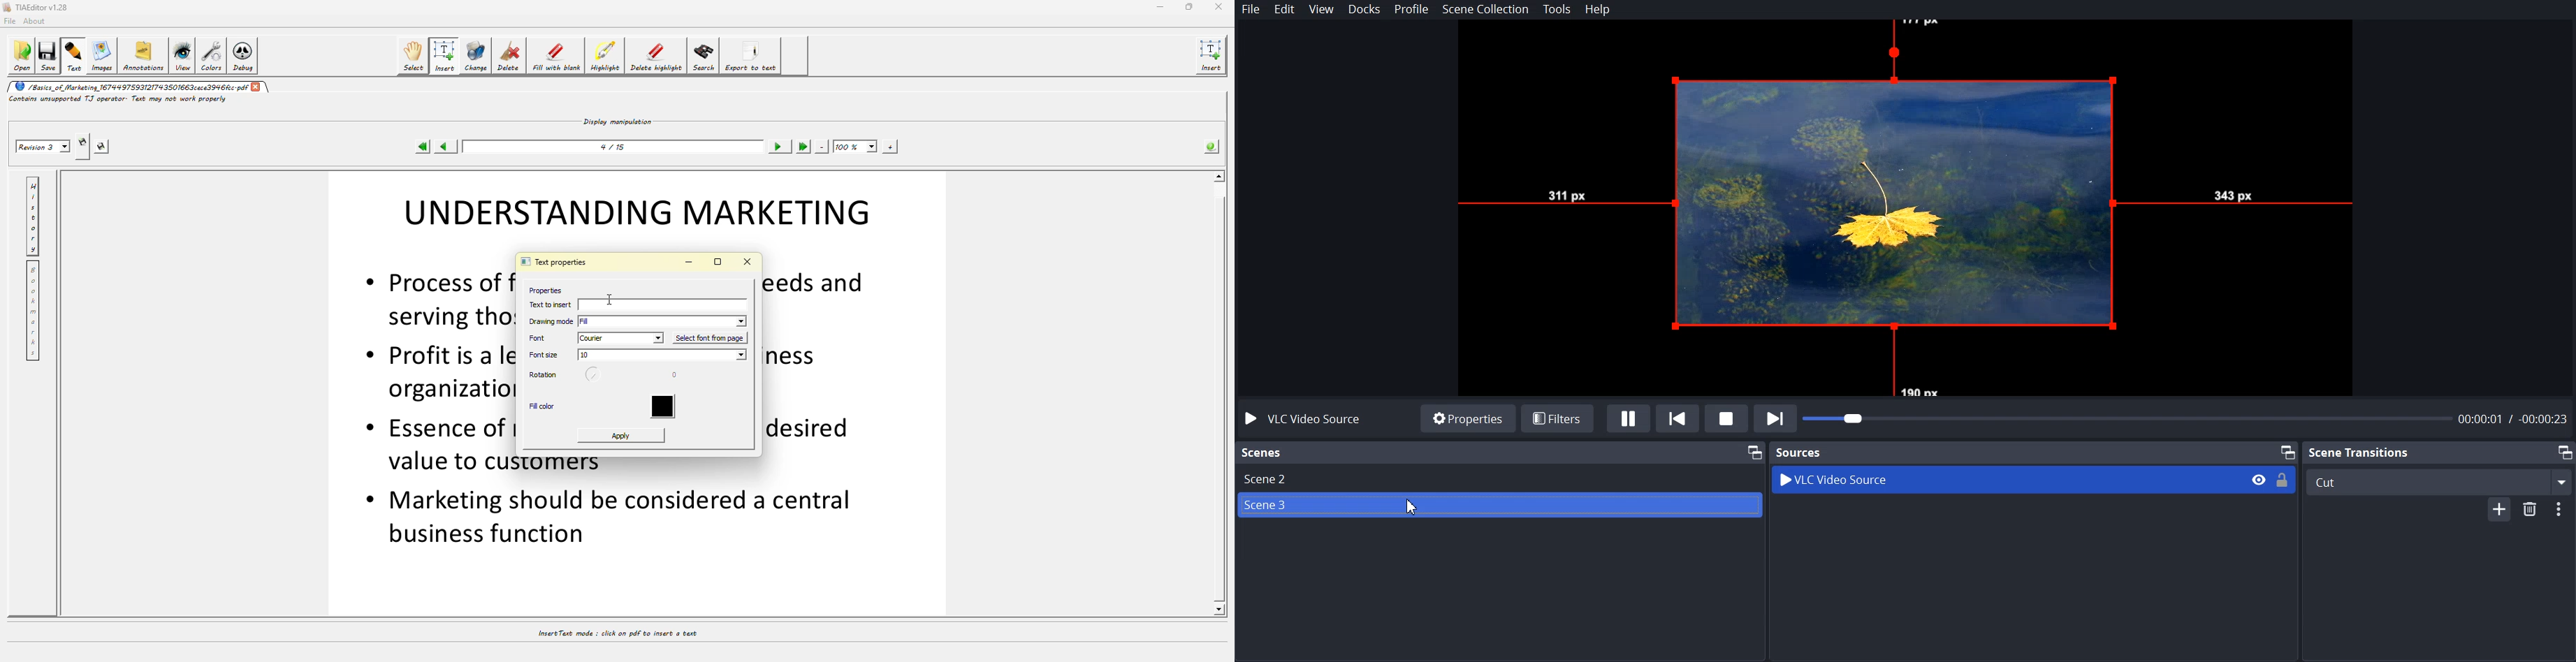 The width and height of the screenshot is (2576, 672). What do you see at coordinates (1598, 10) in the screenshot?
I see `Help` at bounding box center [1598, 10].